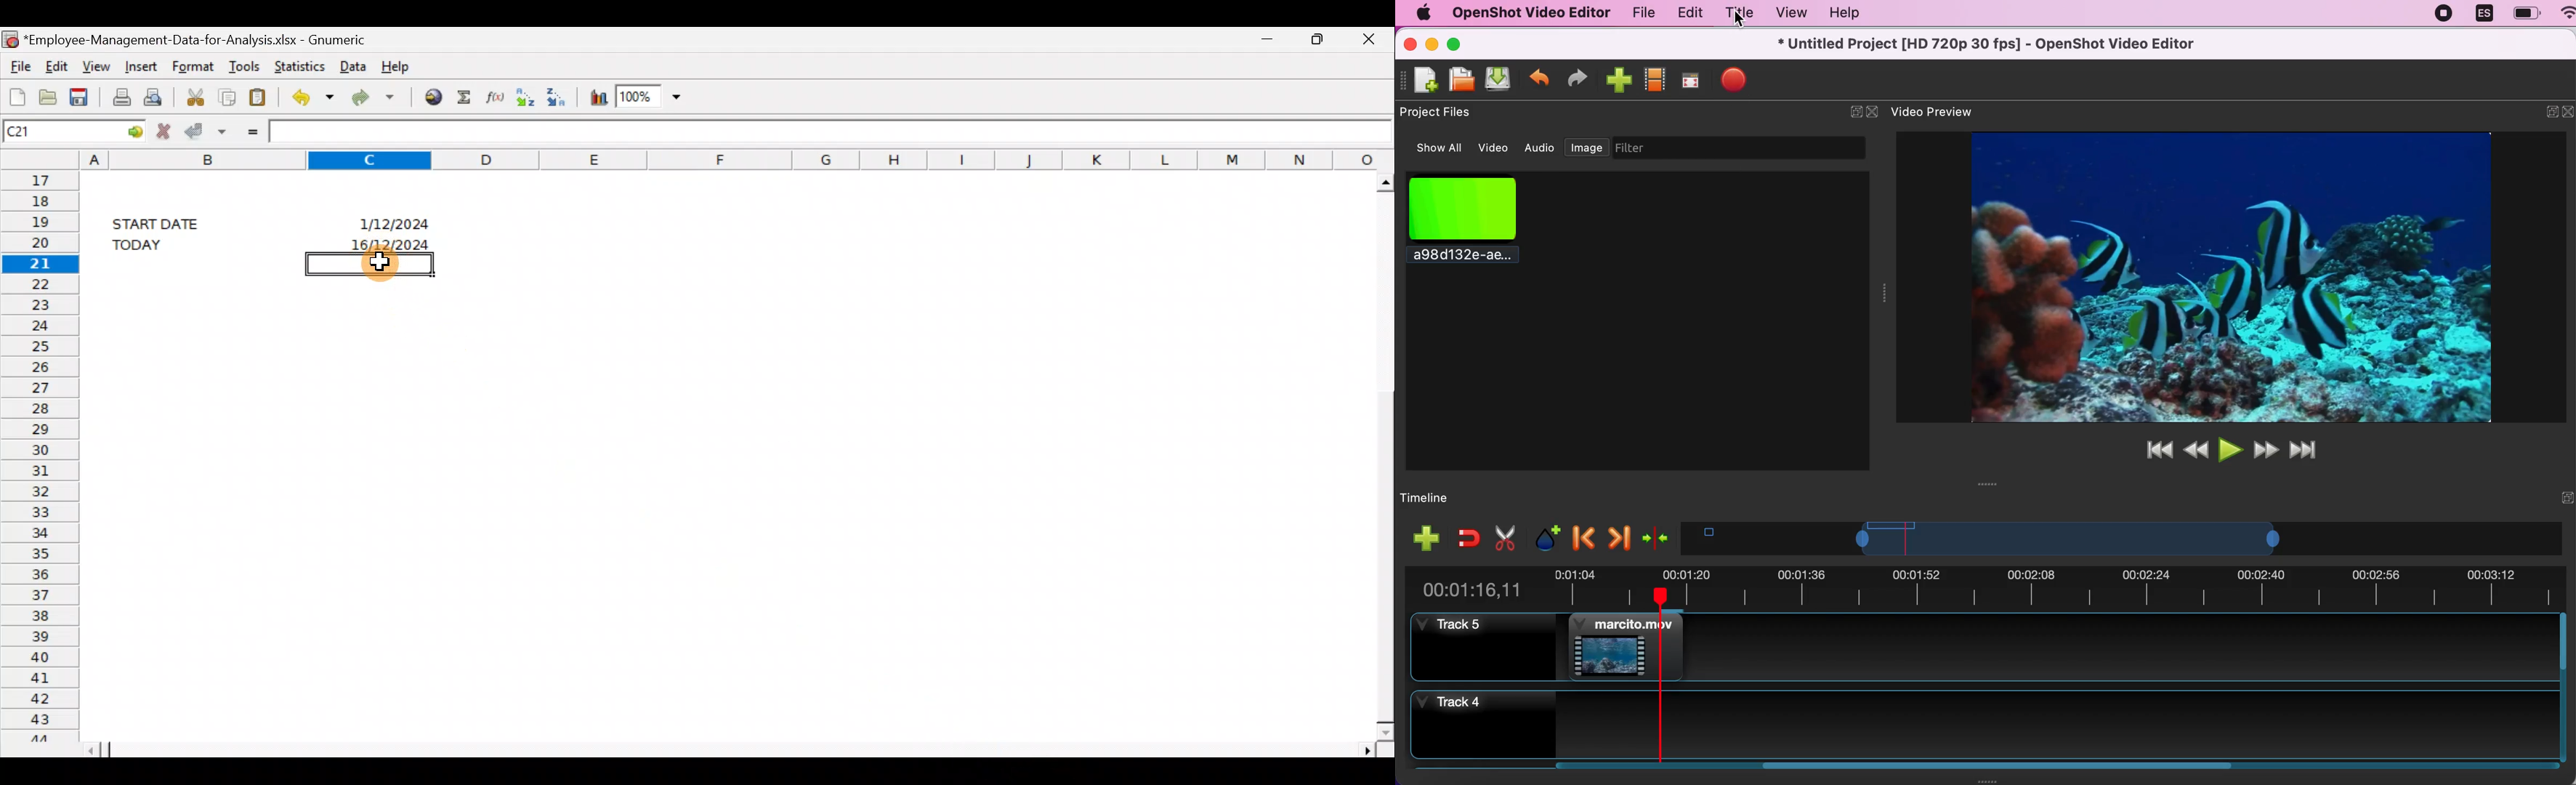 This screenshot has height=812, width=2576. I want to click on Insert, so click(140, 67).